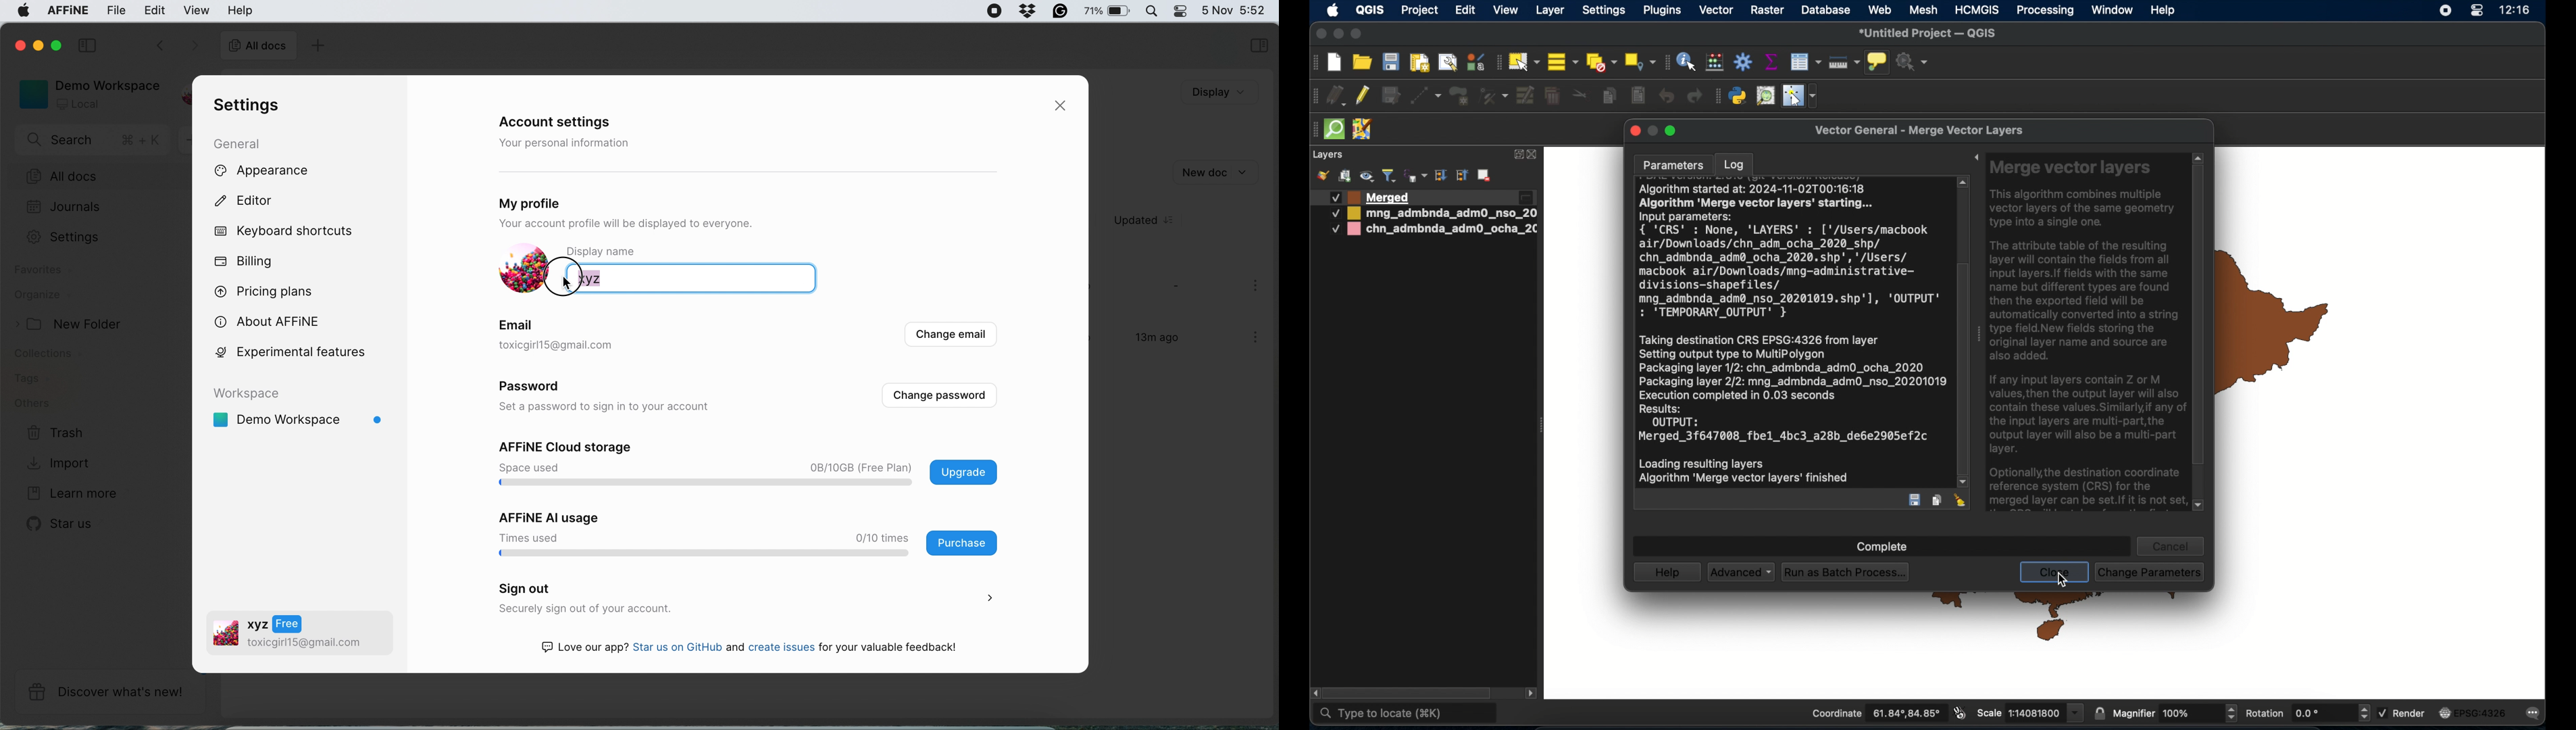 The width and height of the screenshot is (2576, 756). What do you see at coordinates (561, 201) in the screenshot?
I see `my profile` at bounding box center [561, 201].